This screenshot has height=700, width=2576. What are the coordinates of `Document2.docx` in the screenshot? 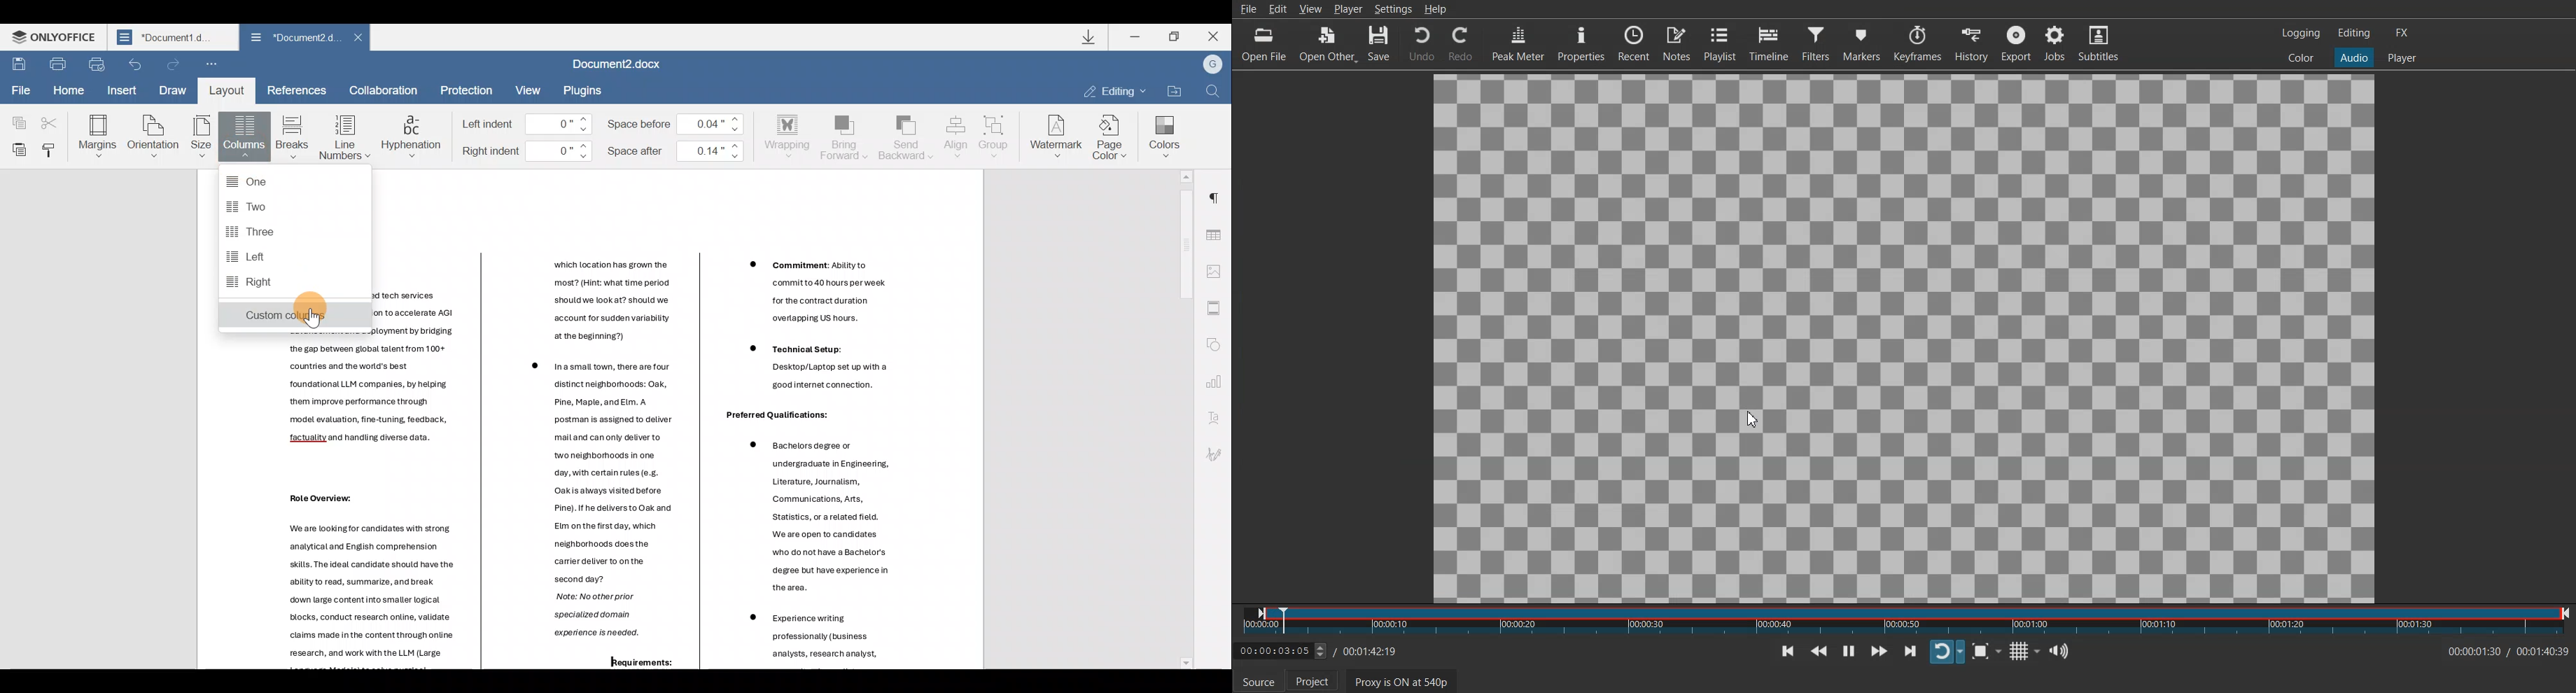 It's located at (625, 65).